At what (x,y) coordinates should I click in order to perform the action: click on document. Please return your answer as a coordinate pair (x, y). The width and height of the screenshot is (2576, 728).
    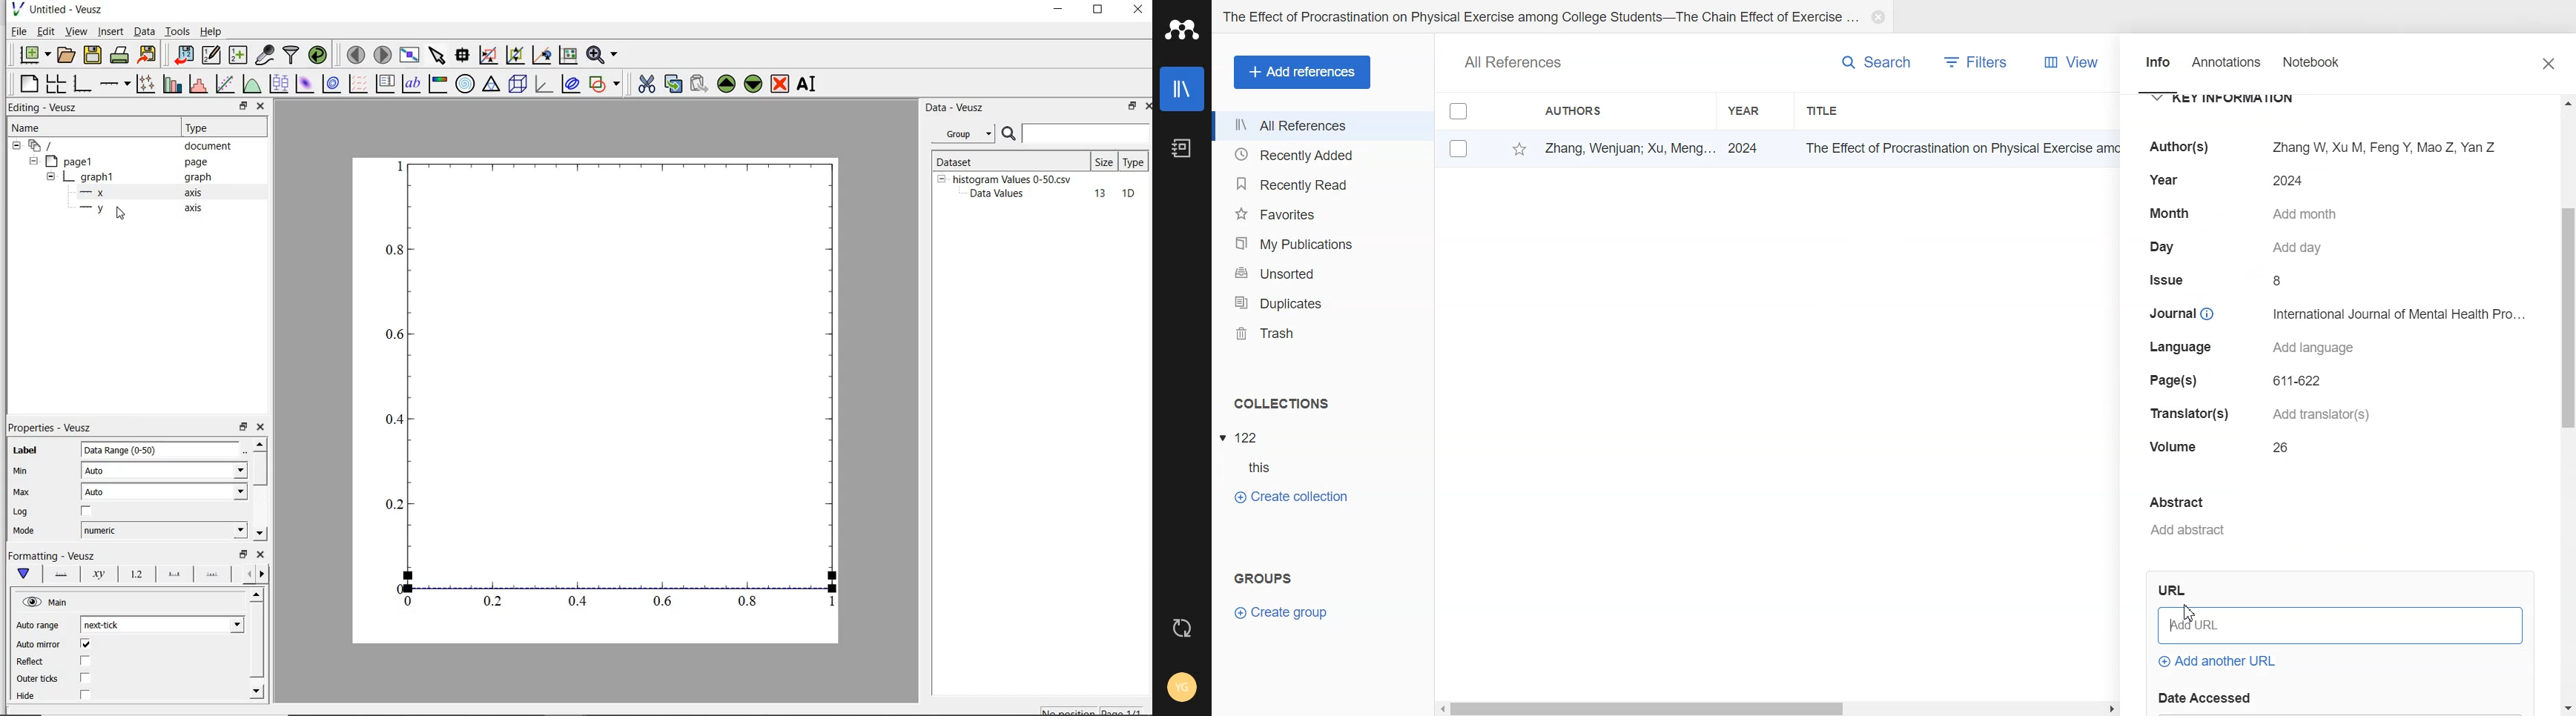
    Looking at the image, I should click on (209, 147).